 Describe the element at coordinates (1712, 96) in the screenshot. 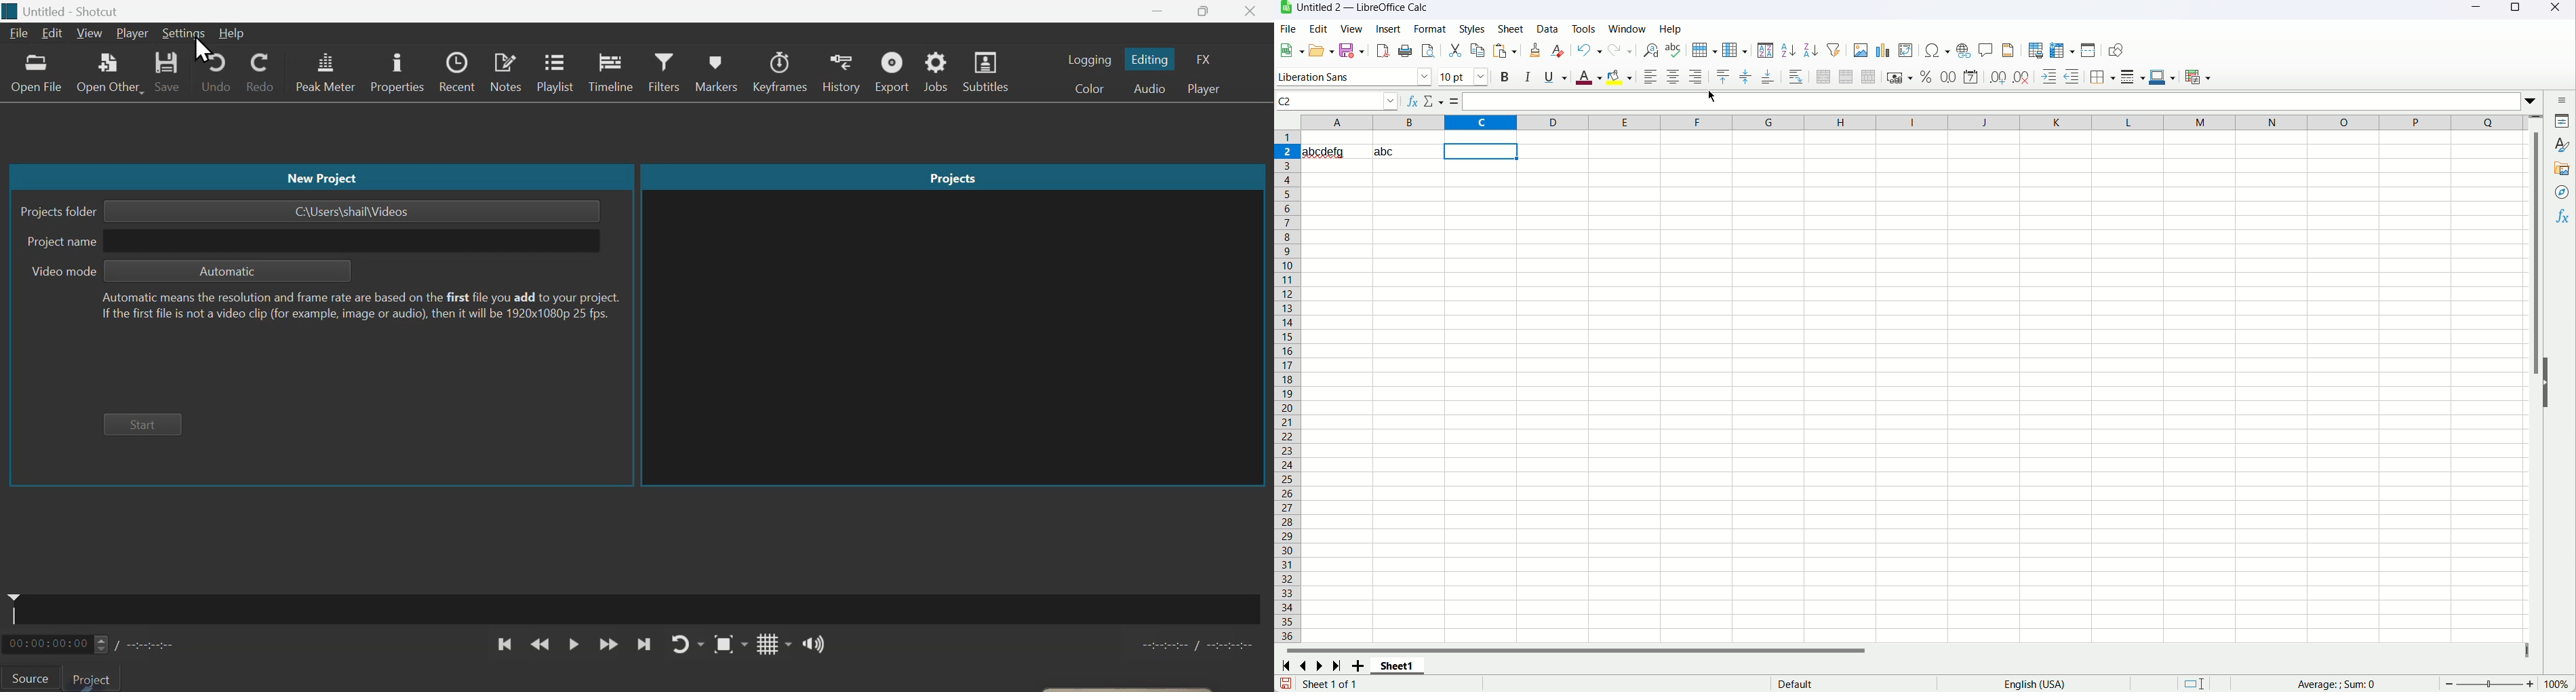

I see `cursor` at that location.